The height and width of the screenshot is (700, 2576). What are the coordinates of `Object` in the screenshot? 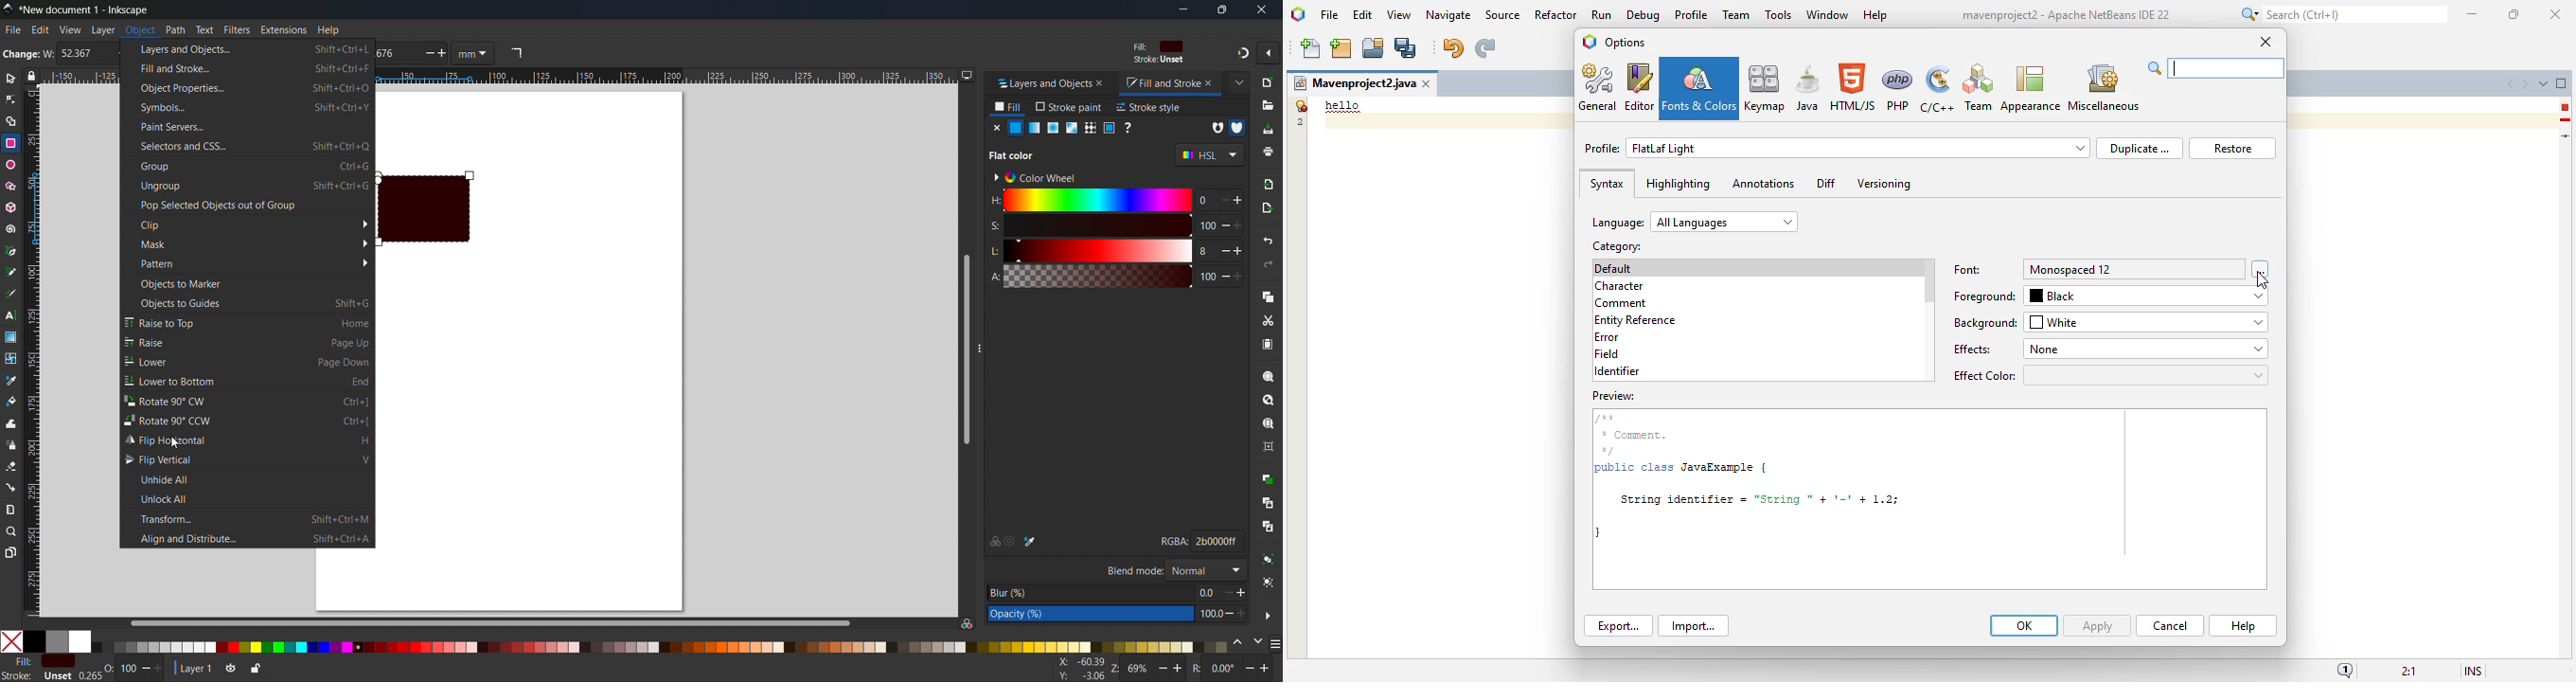 It's located at (140, 30).